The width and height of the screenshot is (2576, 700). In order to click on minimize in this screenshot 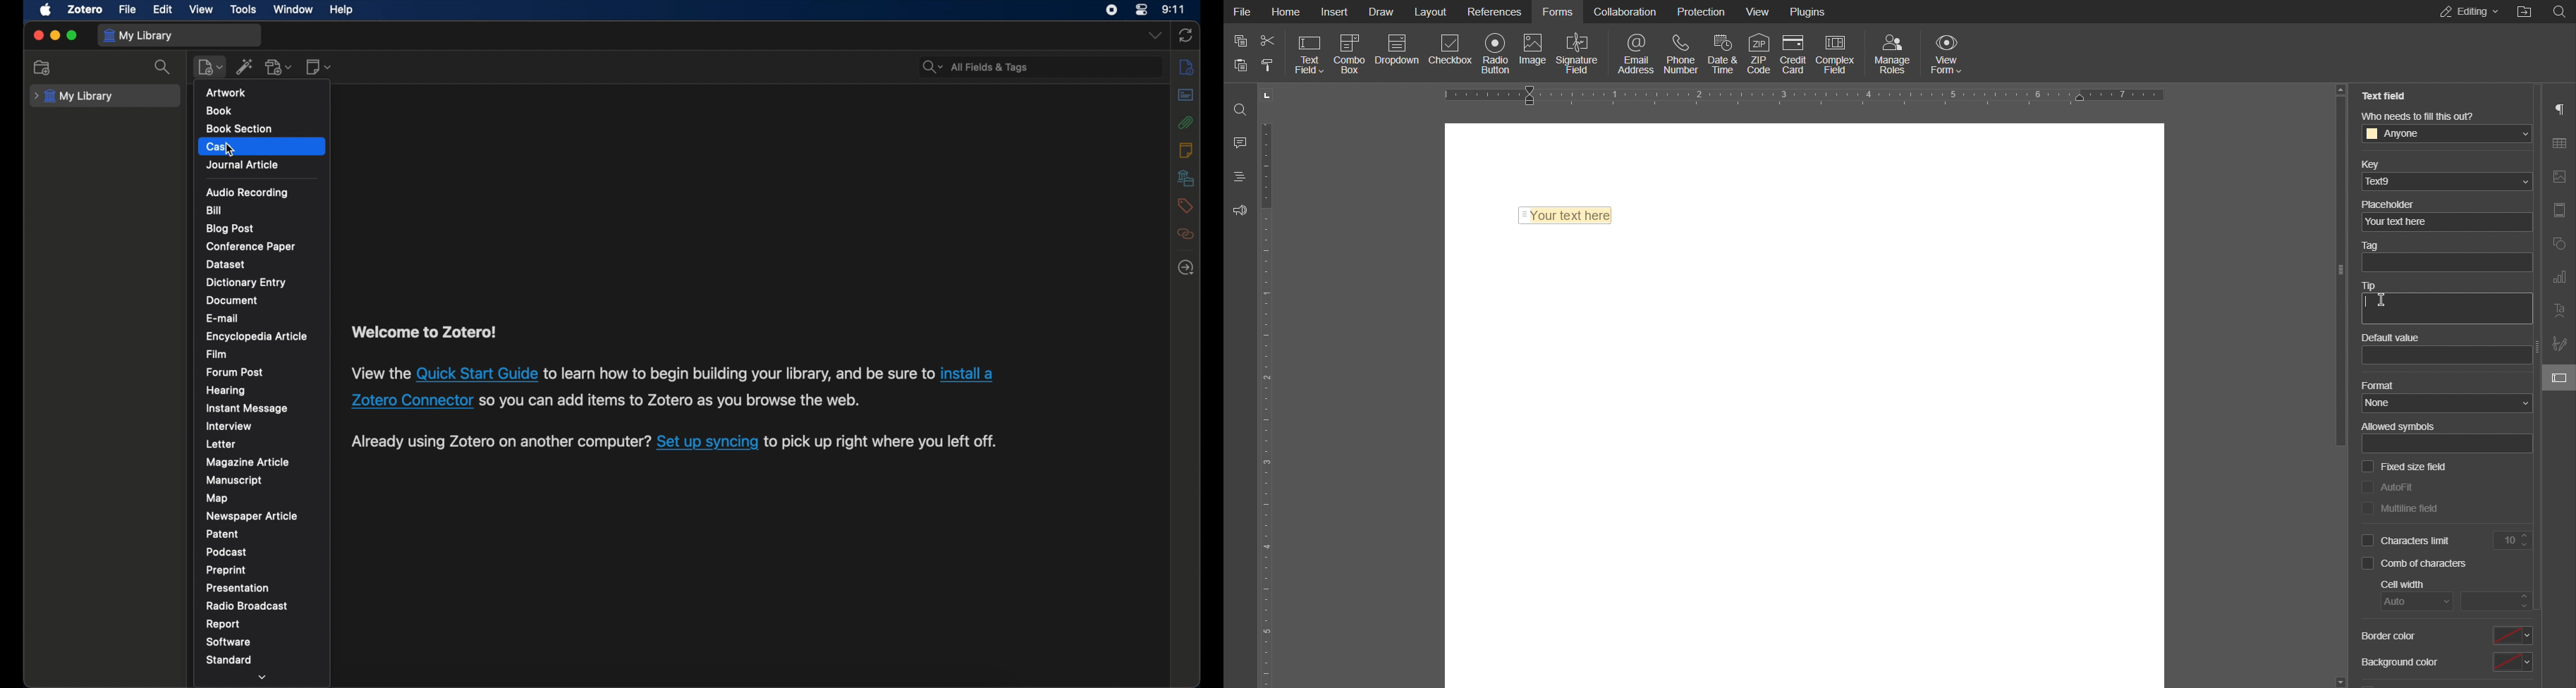, I will do `click(55, 36)`.